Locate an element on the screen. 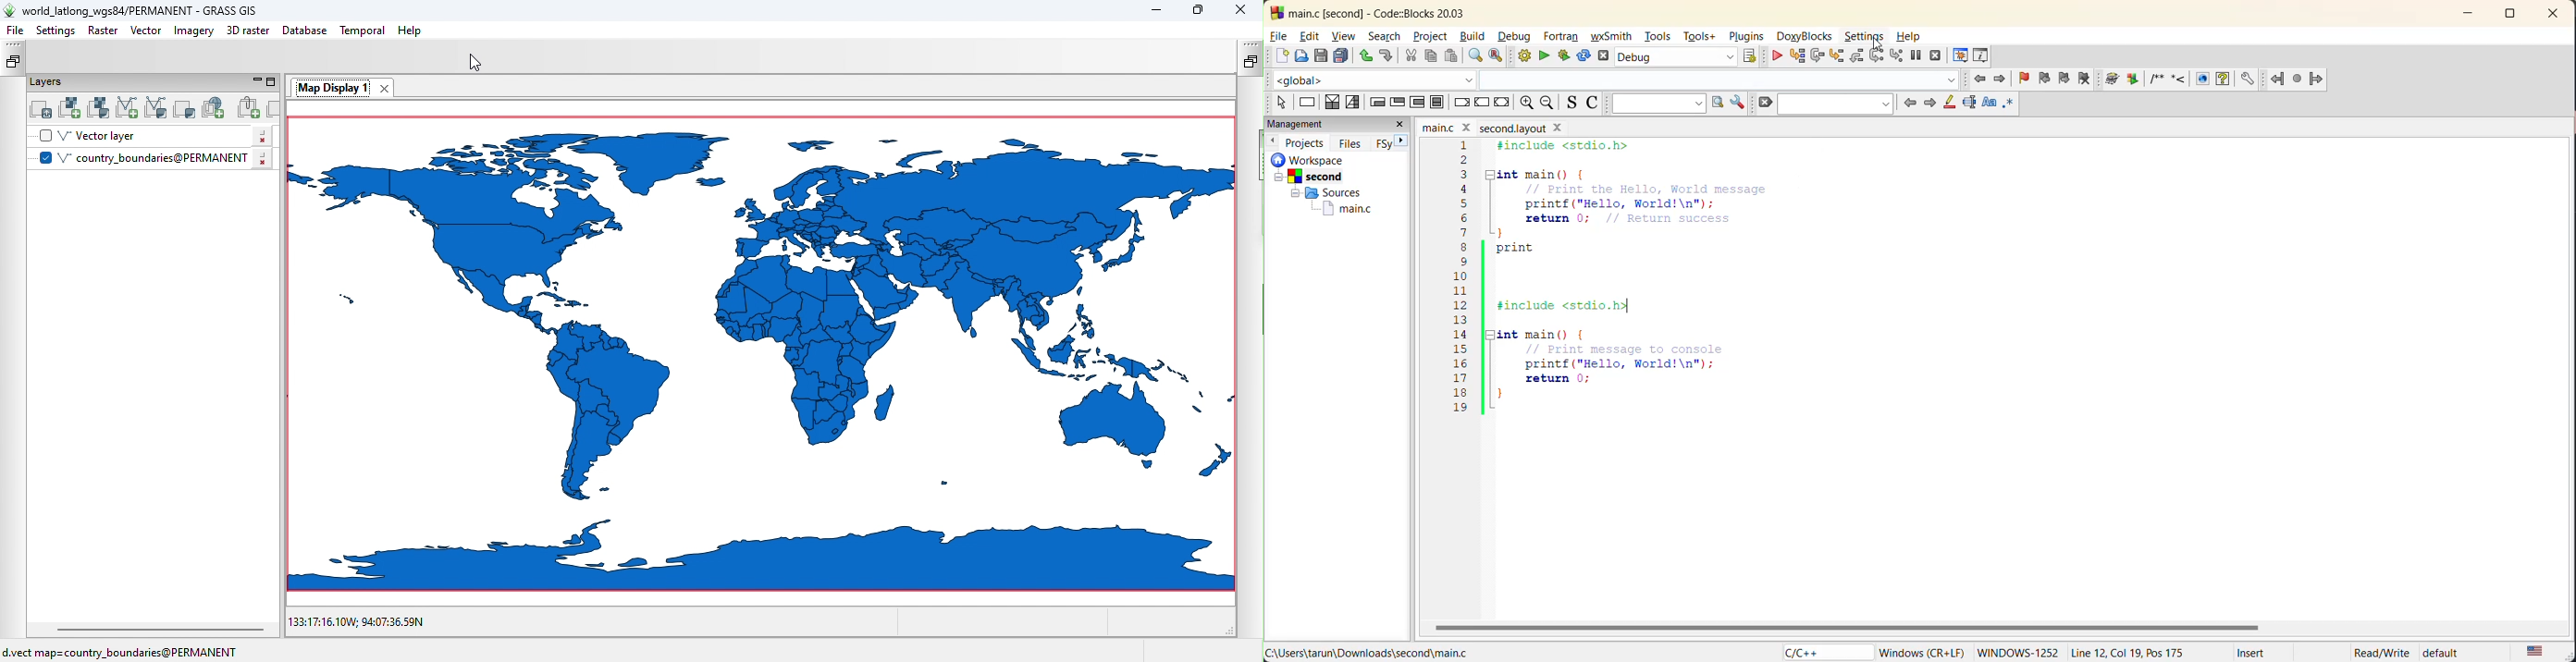 This screenshot has width=2576, height=672. continue instruction is located at coordinates (1482, 102).